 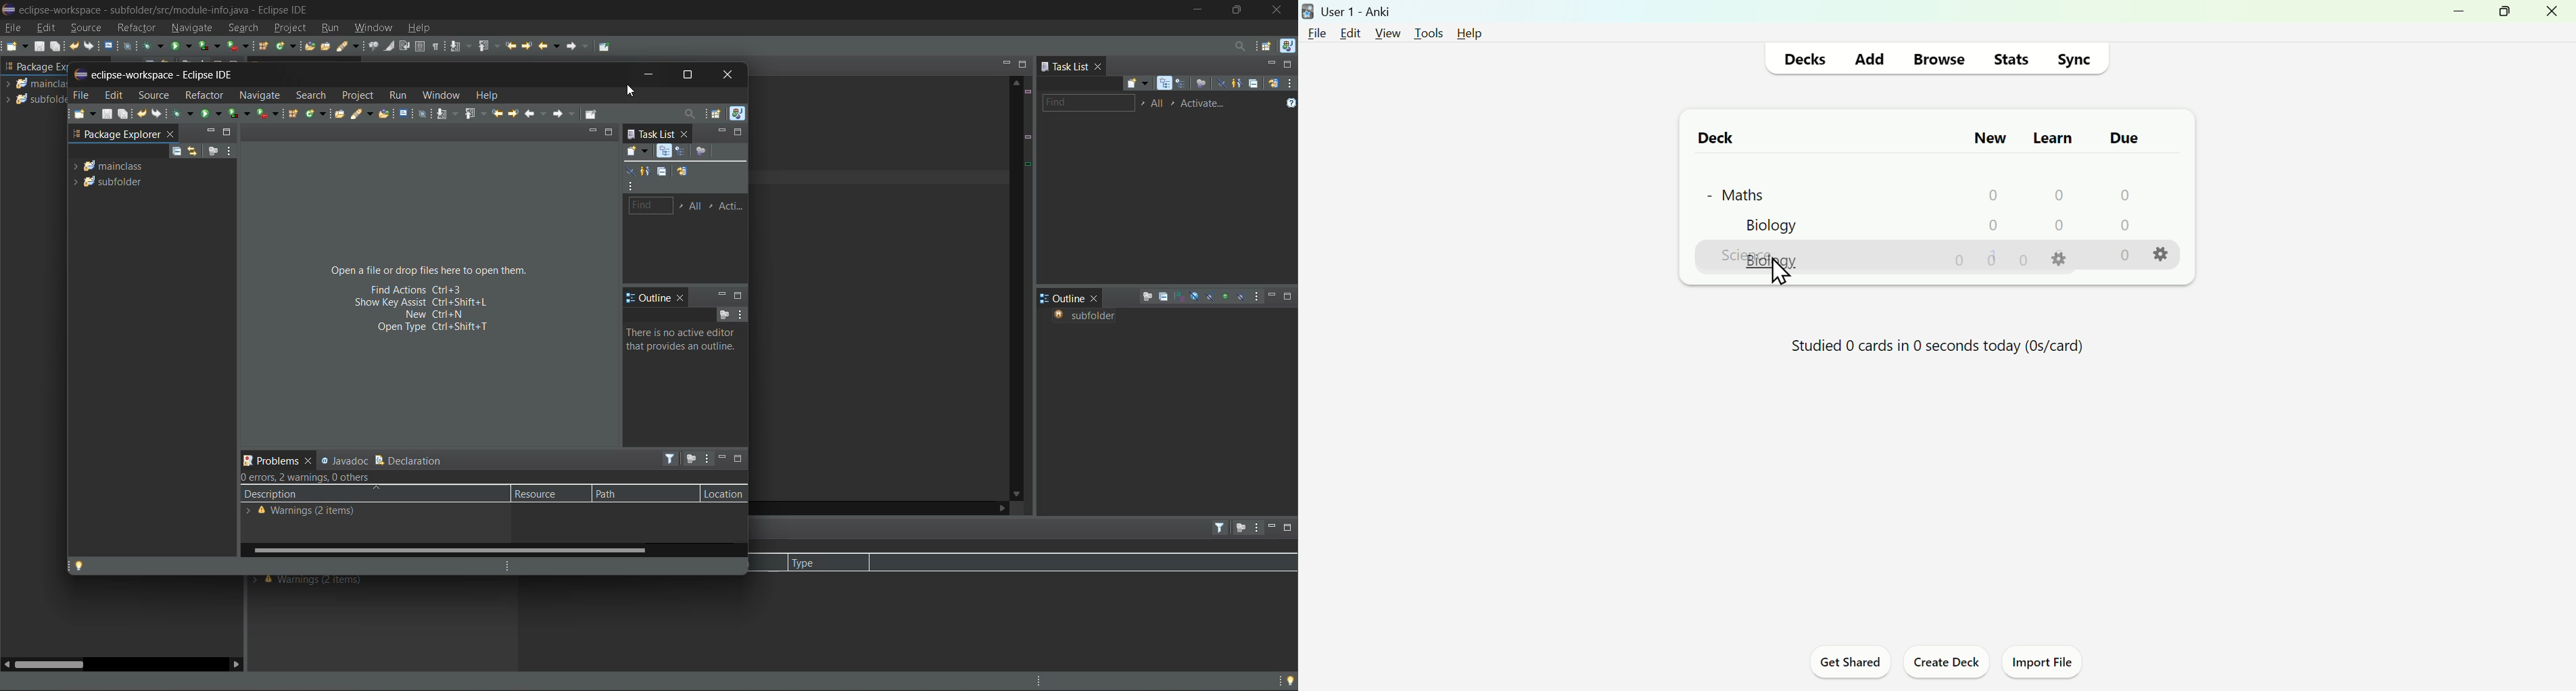 What do you see at coordinates (645, 171) in the screenshot?
I see `show only tasks` at bounding box center [645, 171].